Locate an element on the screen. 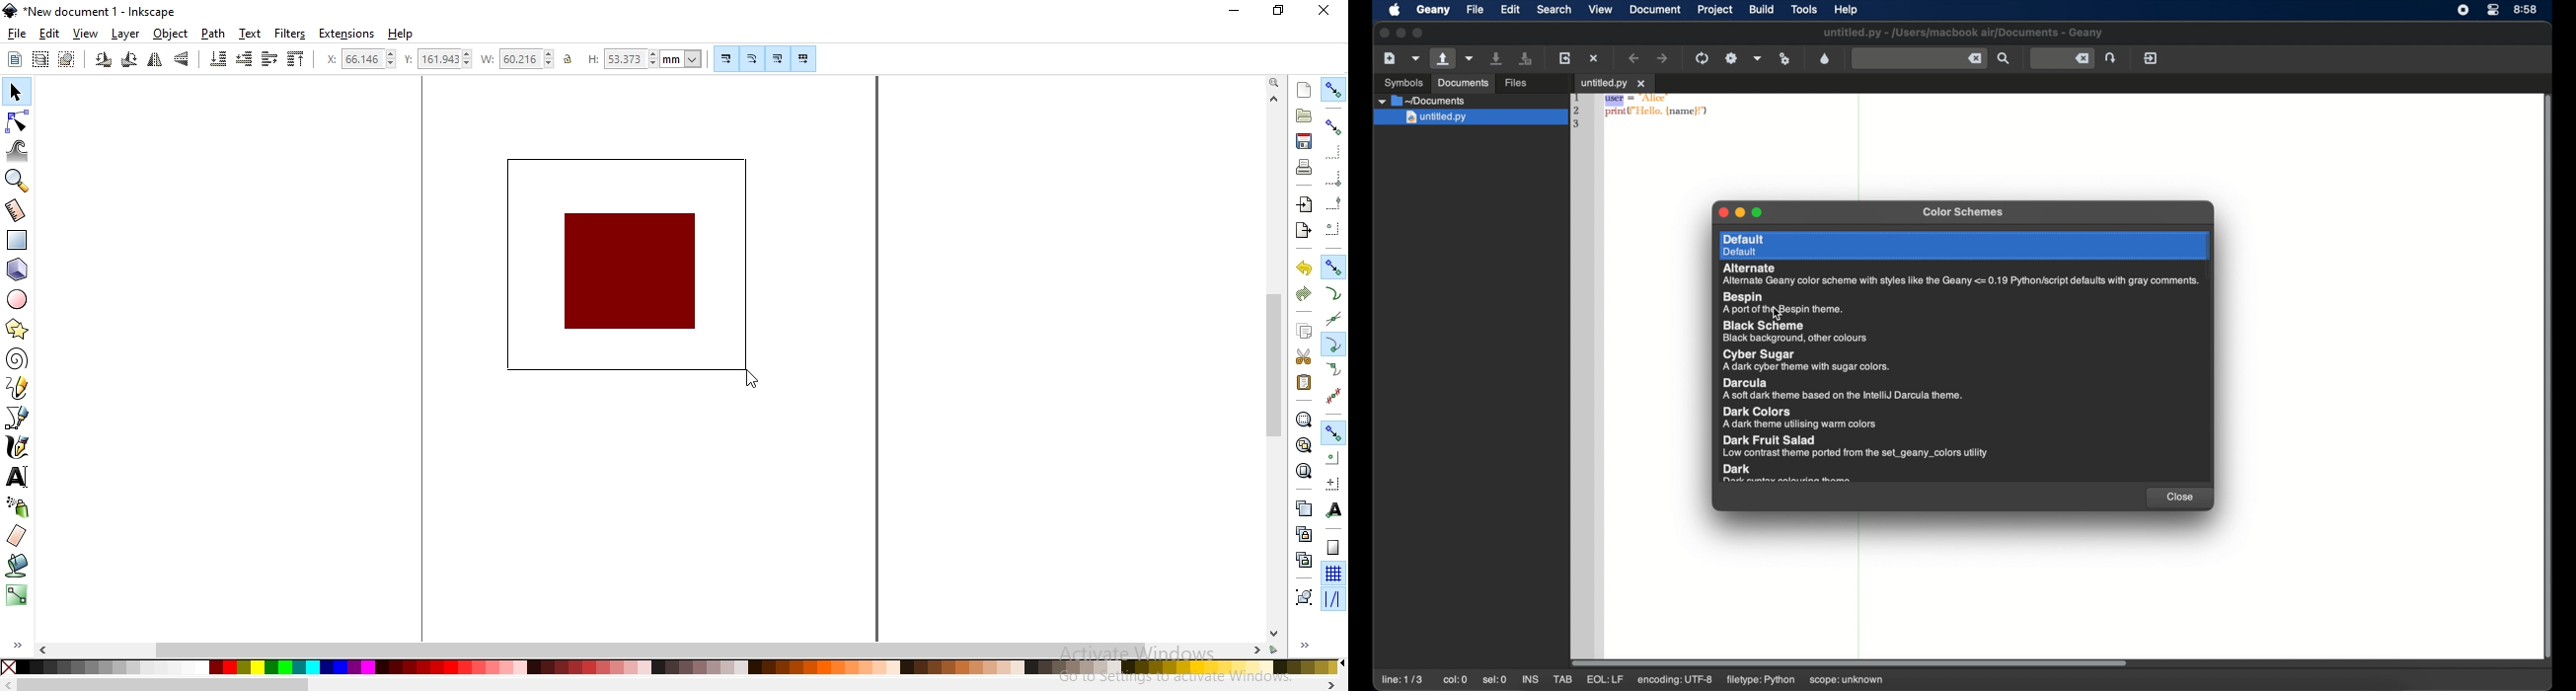  open existing document is located at coordinates (1304, 115).